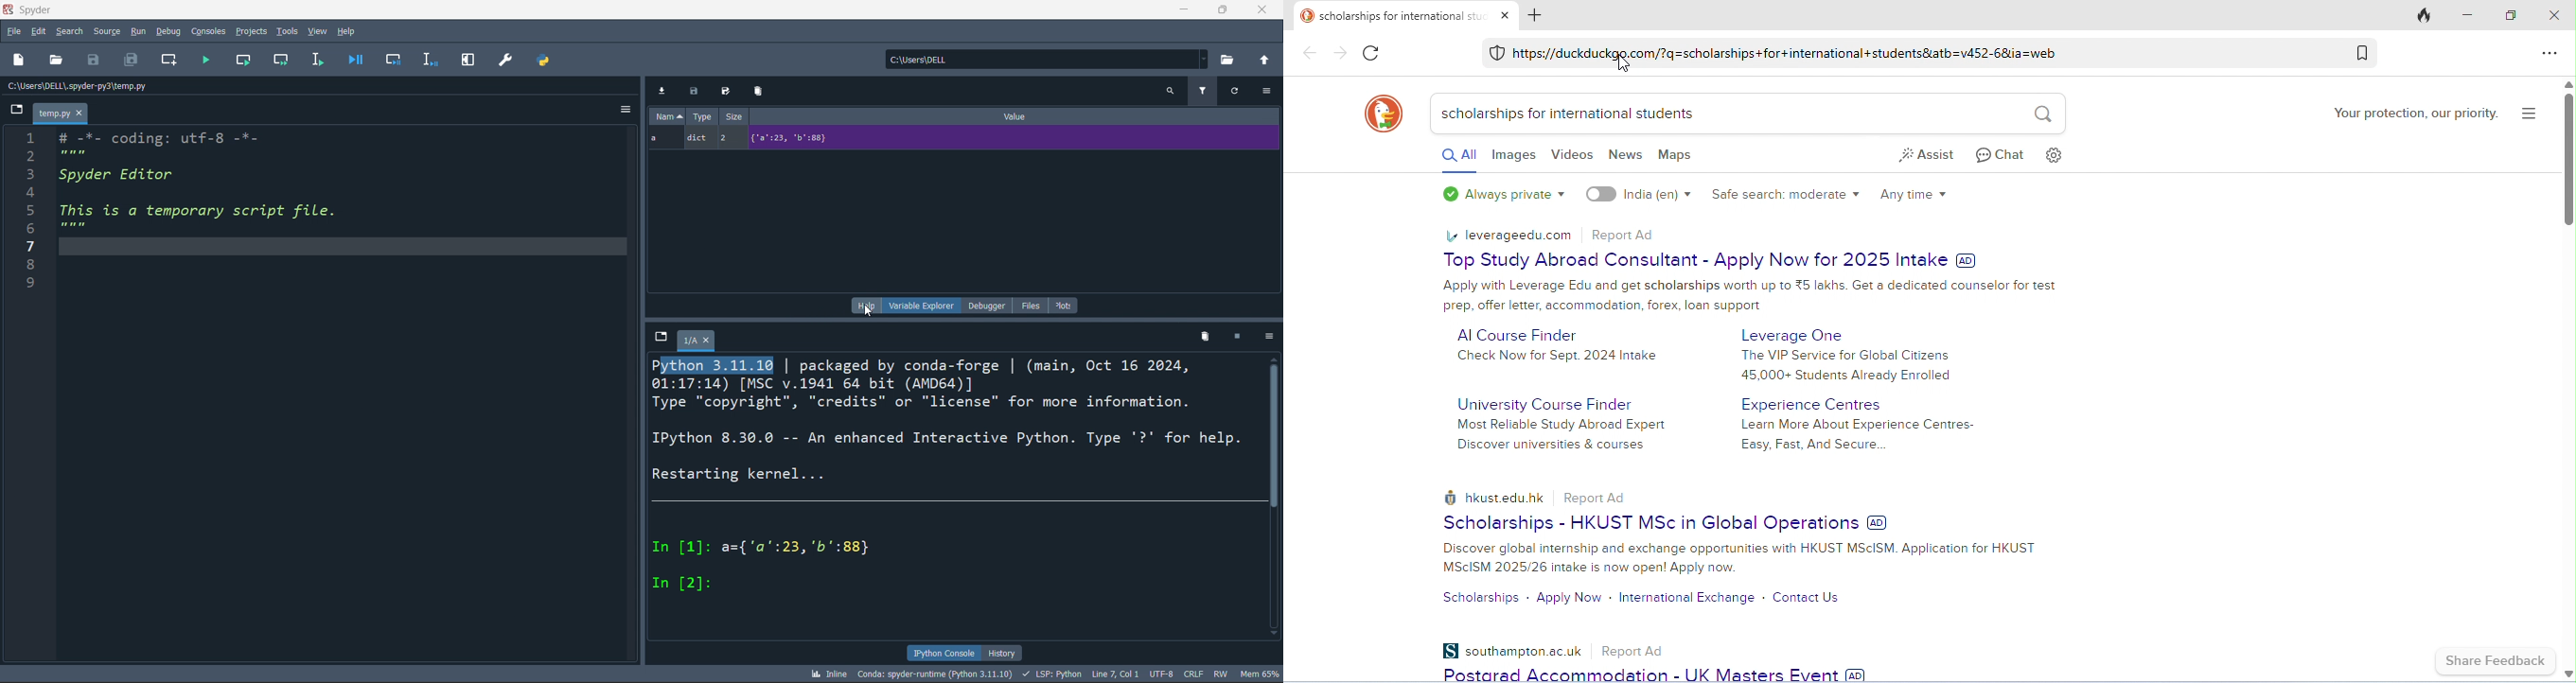 The image size is (2576, 700). Describe the element at coordinates (667, 116) in the screenshot. I see `name ` at that location.